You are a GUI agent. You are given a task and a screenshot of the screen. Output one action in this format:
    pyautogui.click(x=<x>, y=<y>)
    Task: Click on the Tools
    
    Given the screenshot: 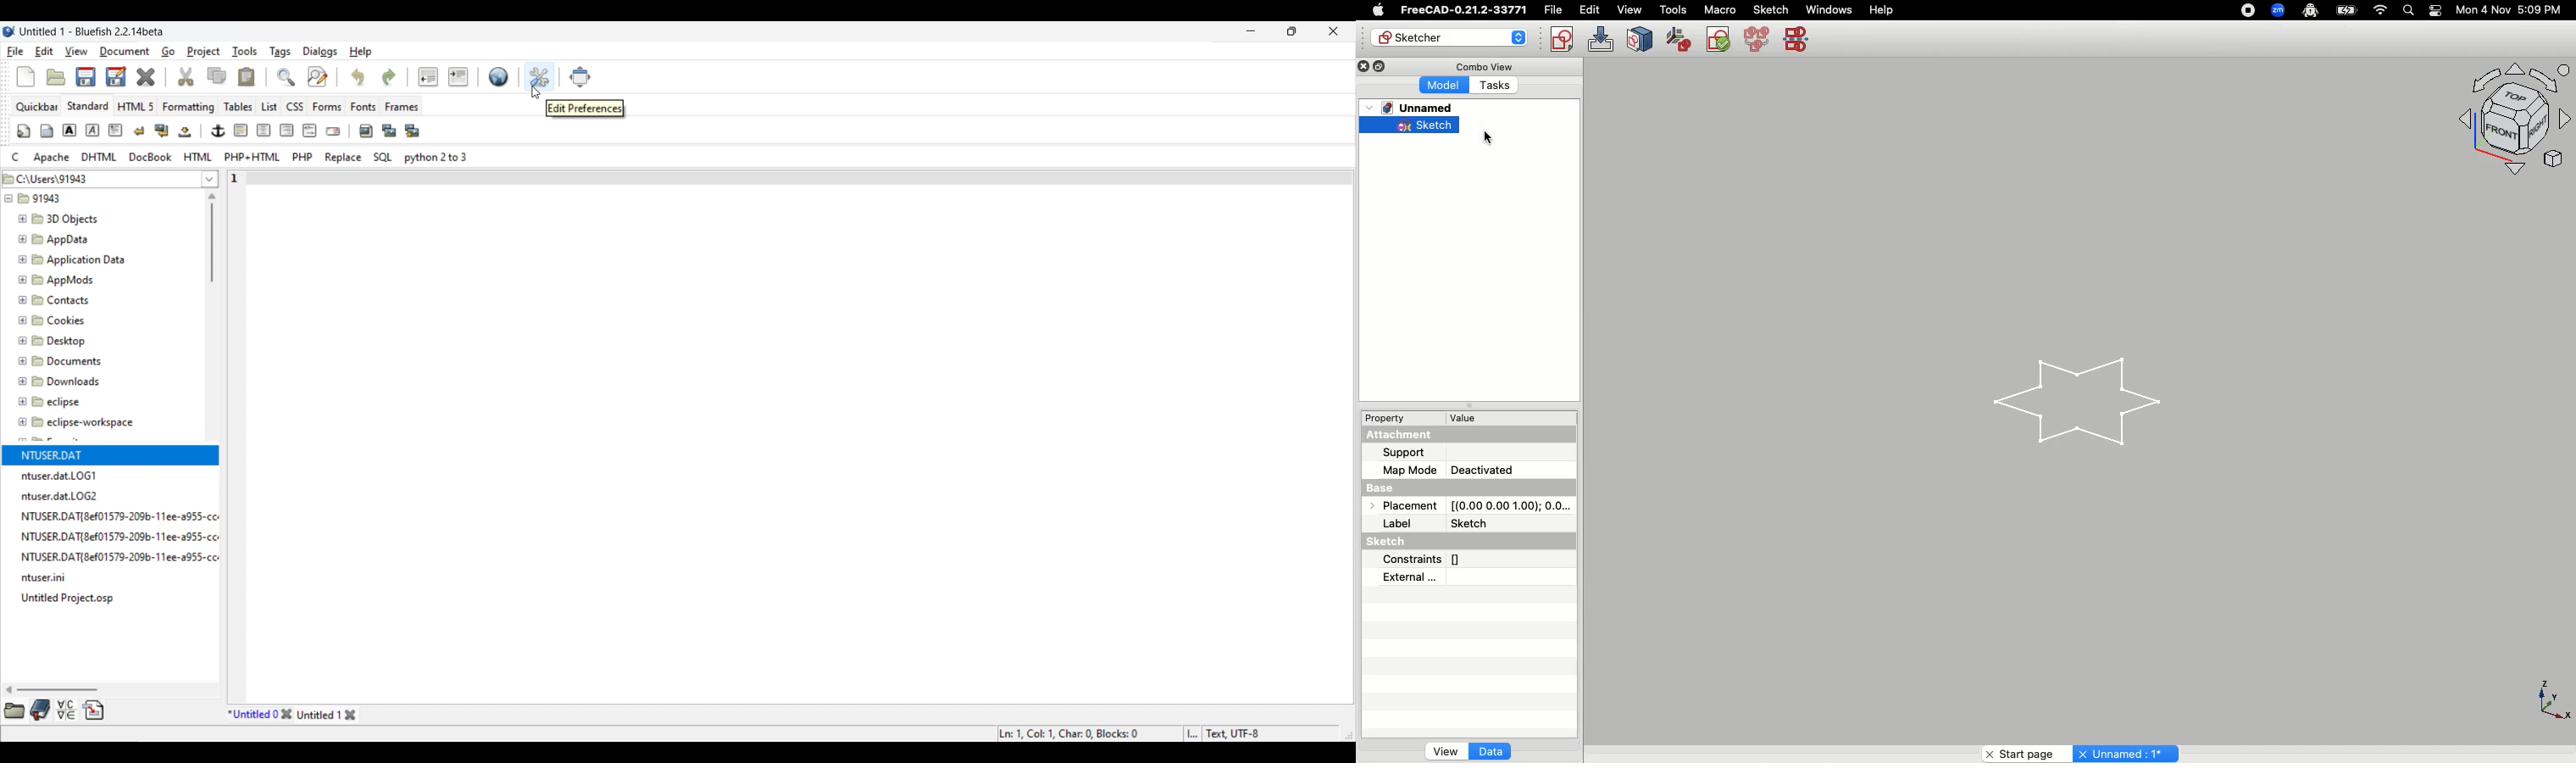 What is the action you would take?
    pyautogui.click(x=1673, y=11)
    